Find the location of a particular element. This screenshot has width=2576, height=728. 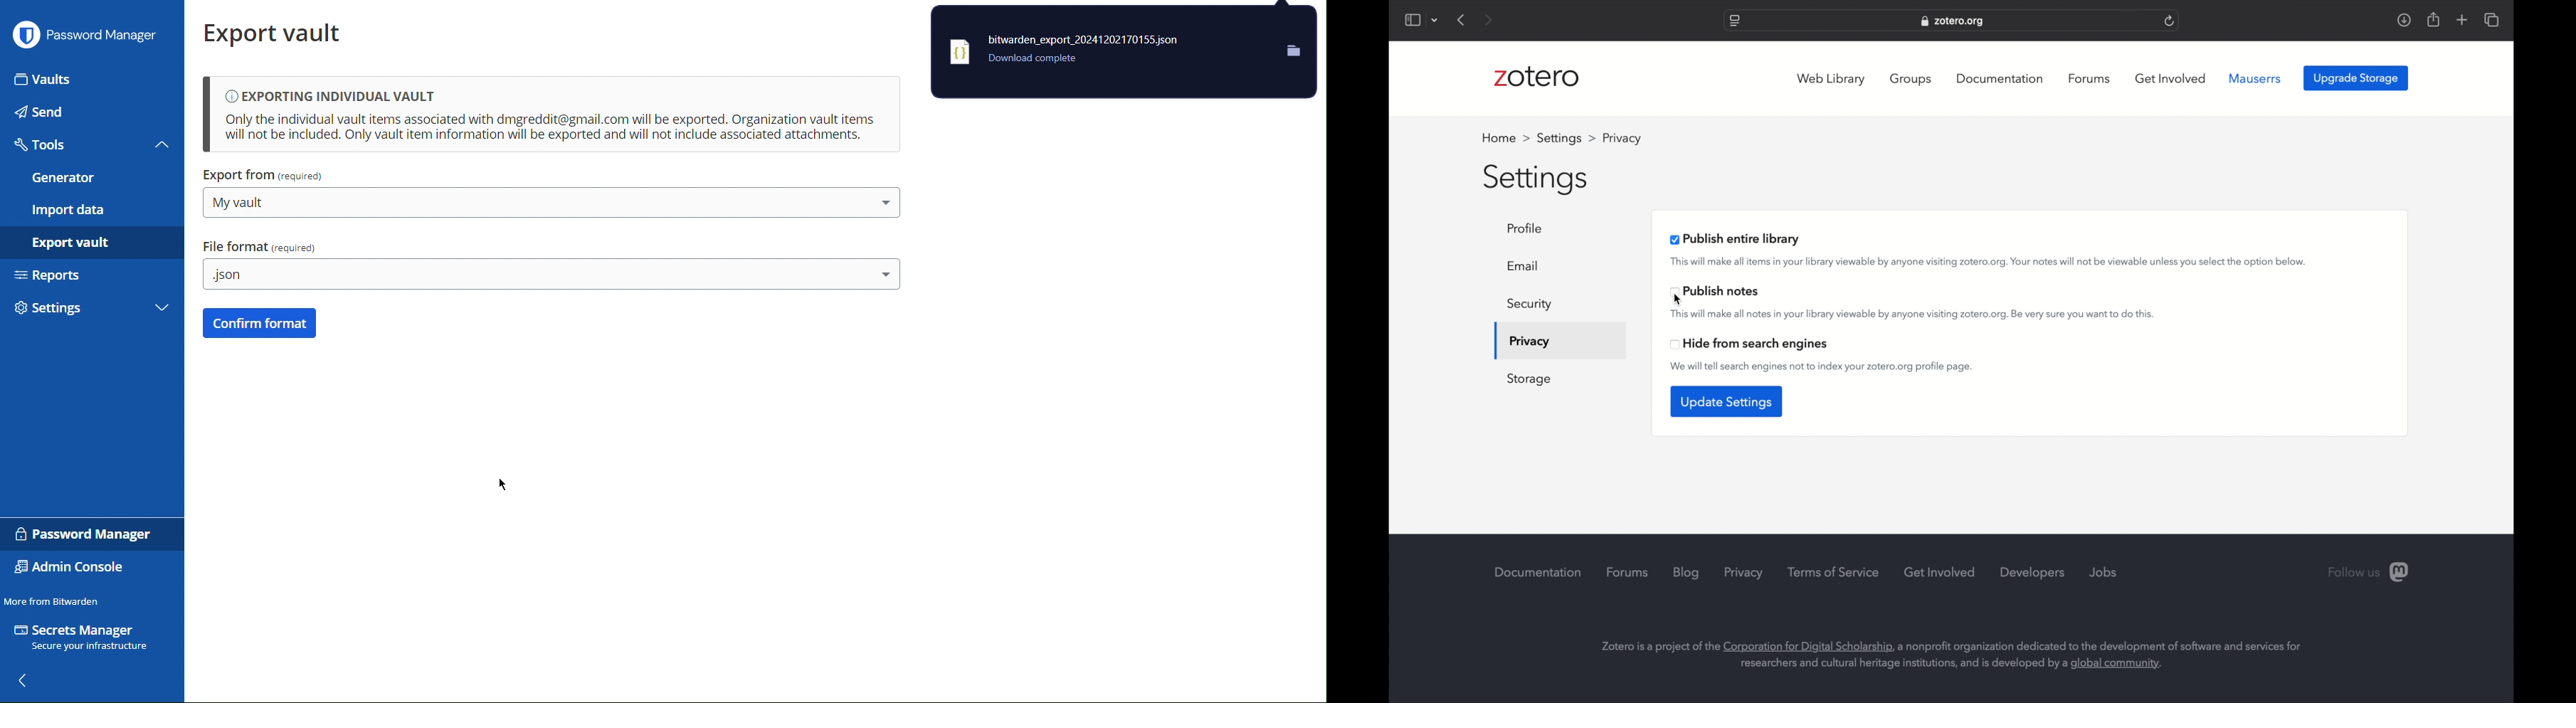

terms of service is located at coordinates (1833, 572).